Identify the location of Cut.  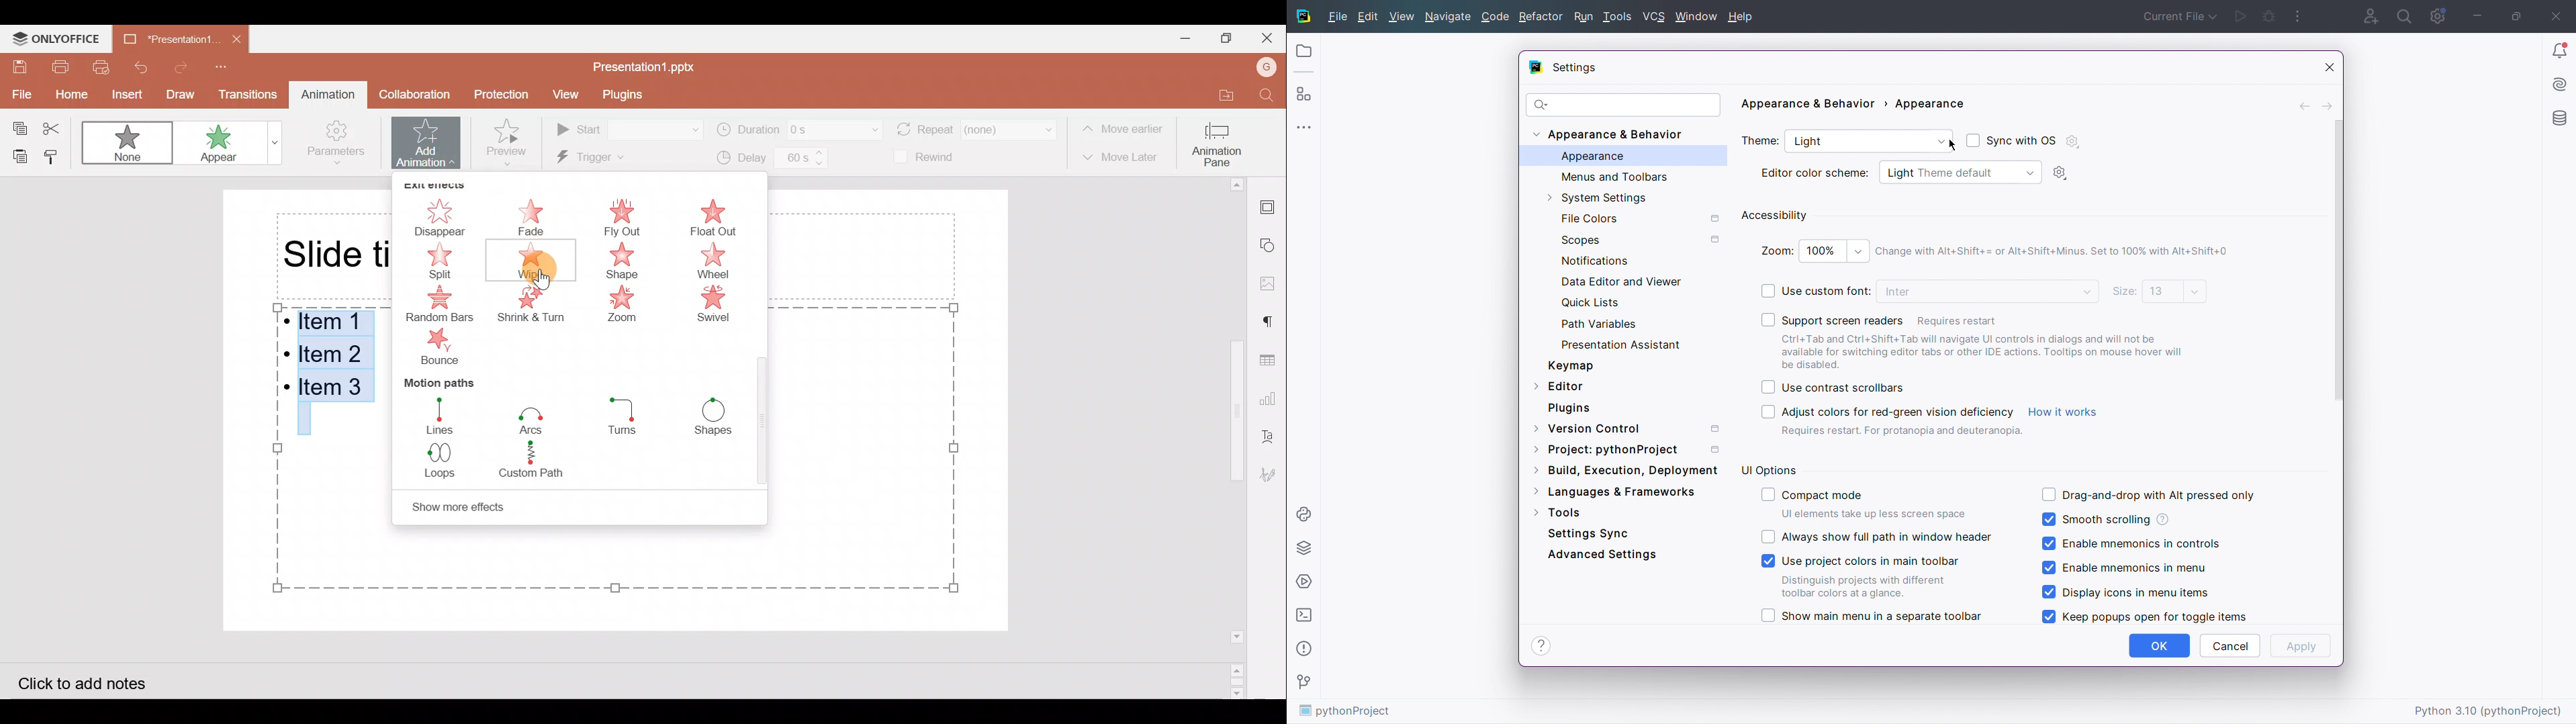
(54, 127).